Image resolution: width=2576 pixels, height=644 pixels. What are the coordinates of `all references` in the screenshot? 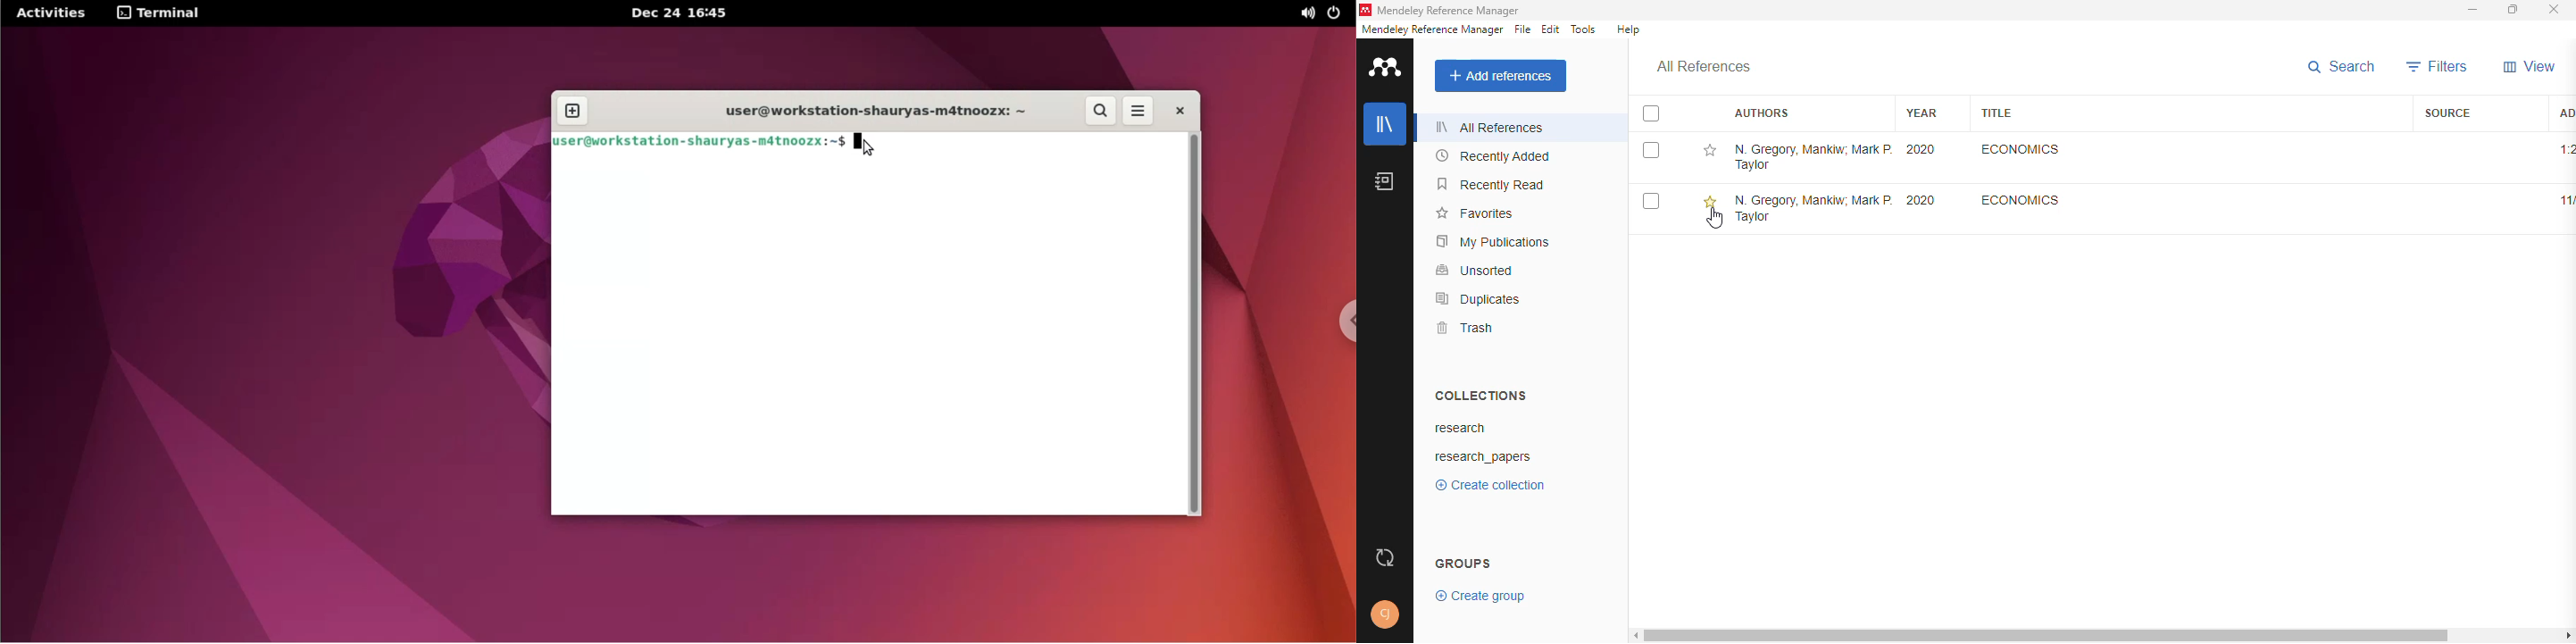 It's located at (1703, 66).